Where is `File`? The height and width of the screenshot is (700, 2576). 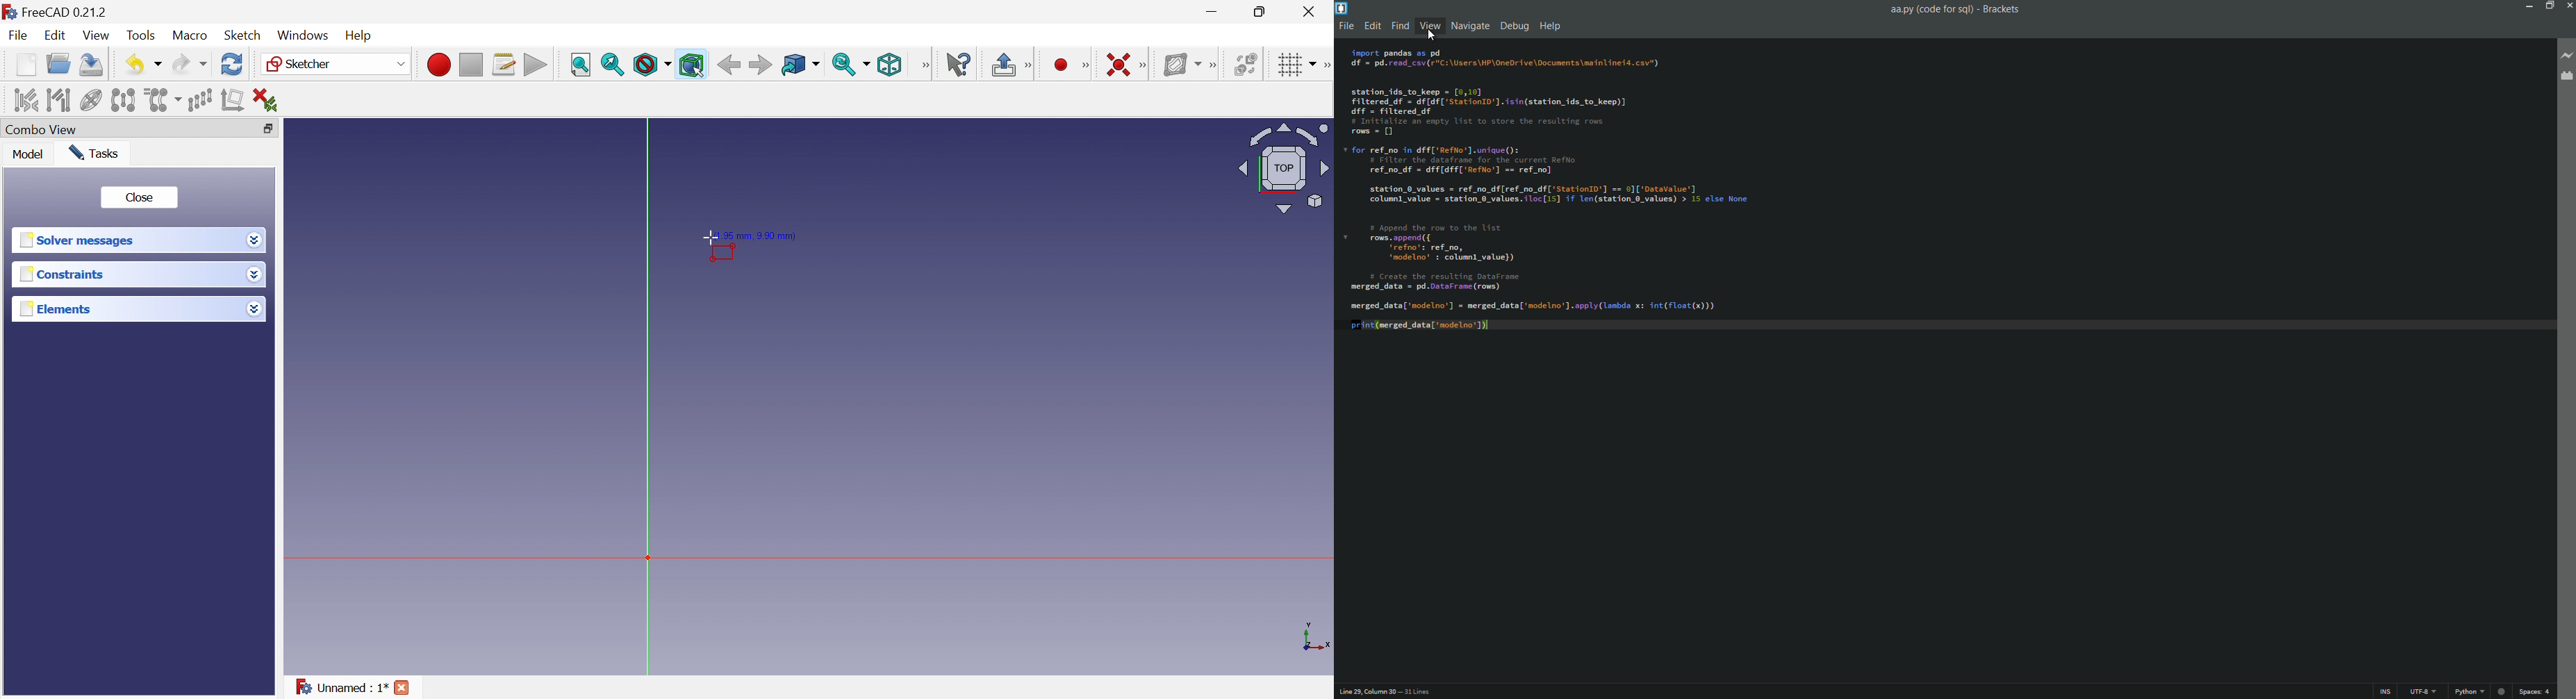
File is located at coordinates (19, 36).